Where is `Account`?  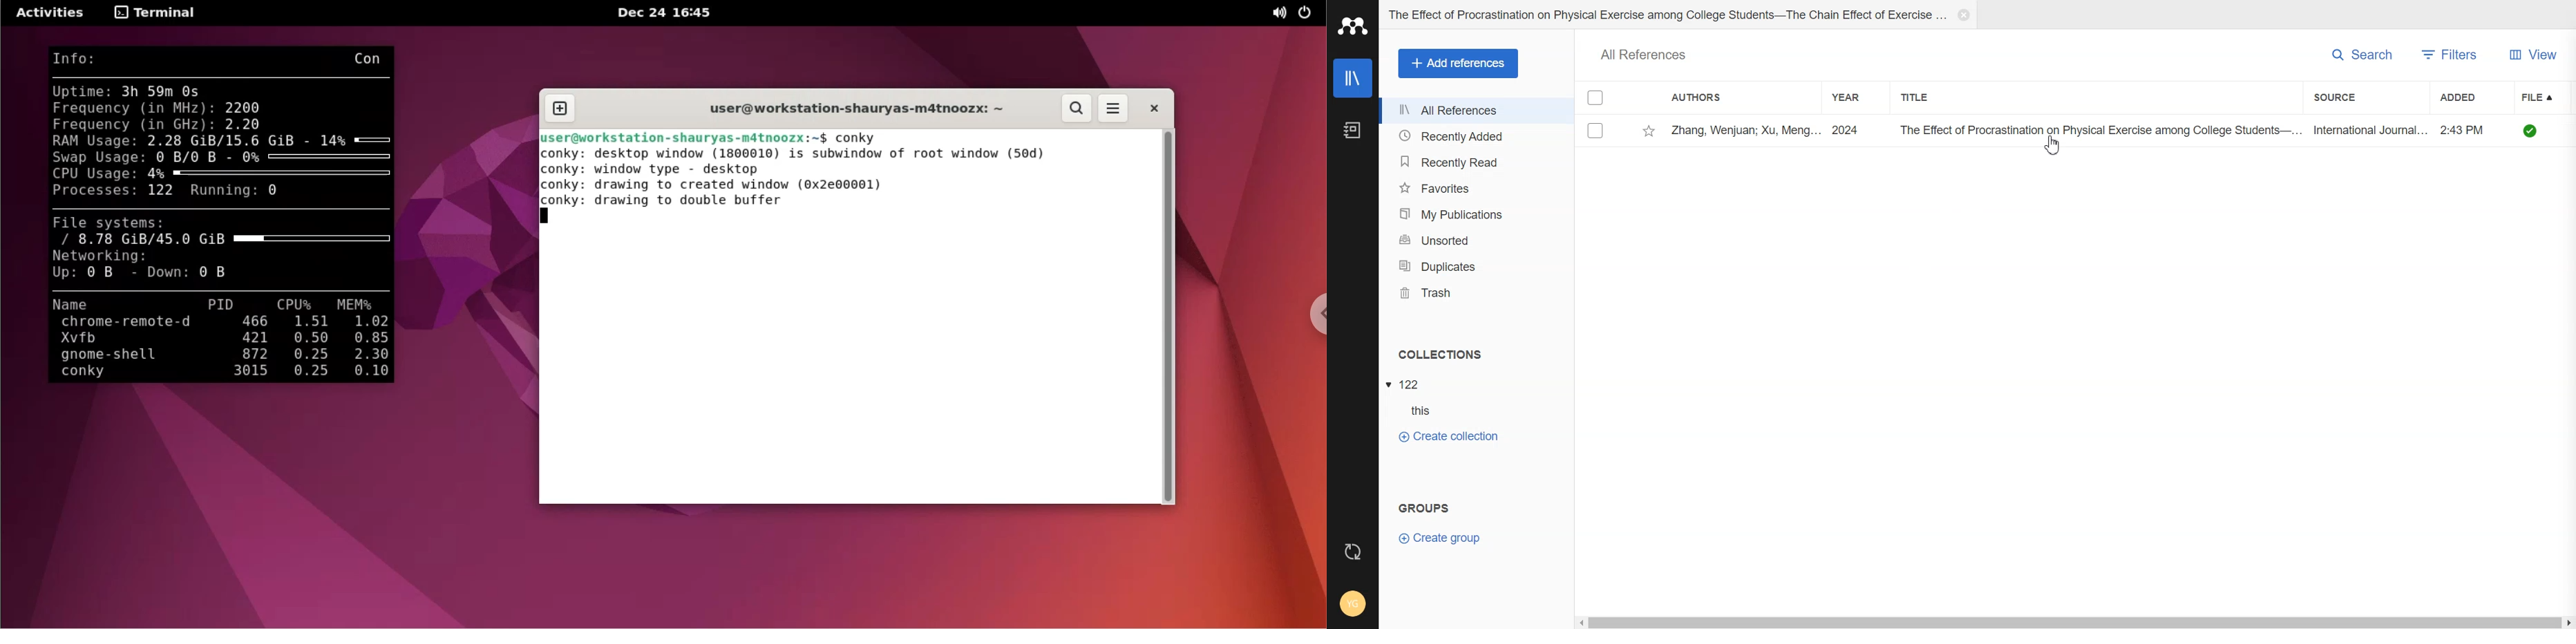 Account is located at coordinates (1353, 604).